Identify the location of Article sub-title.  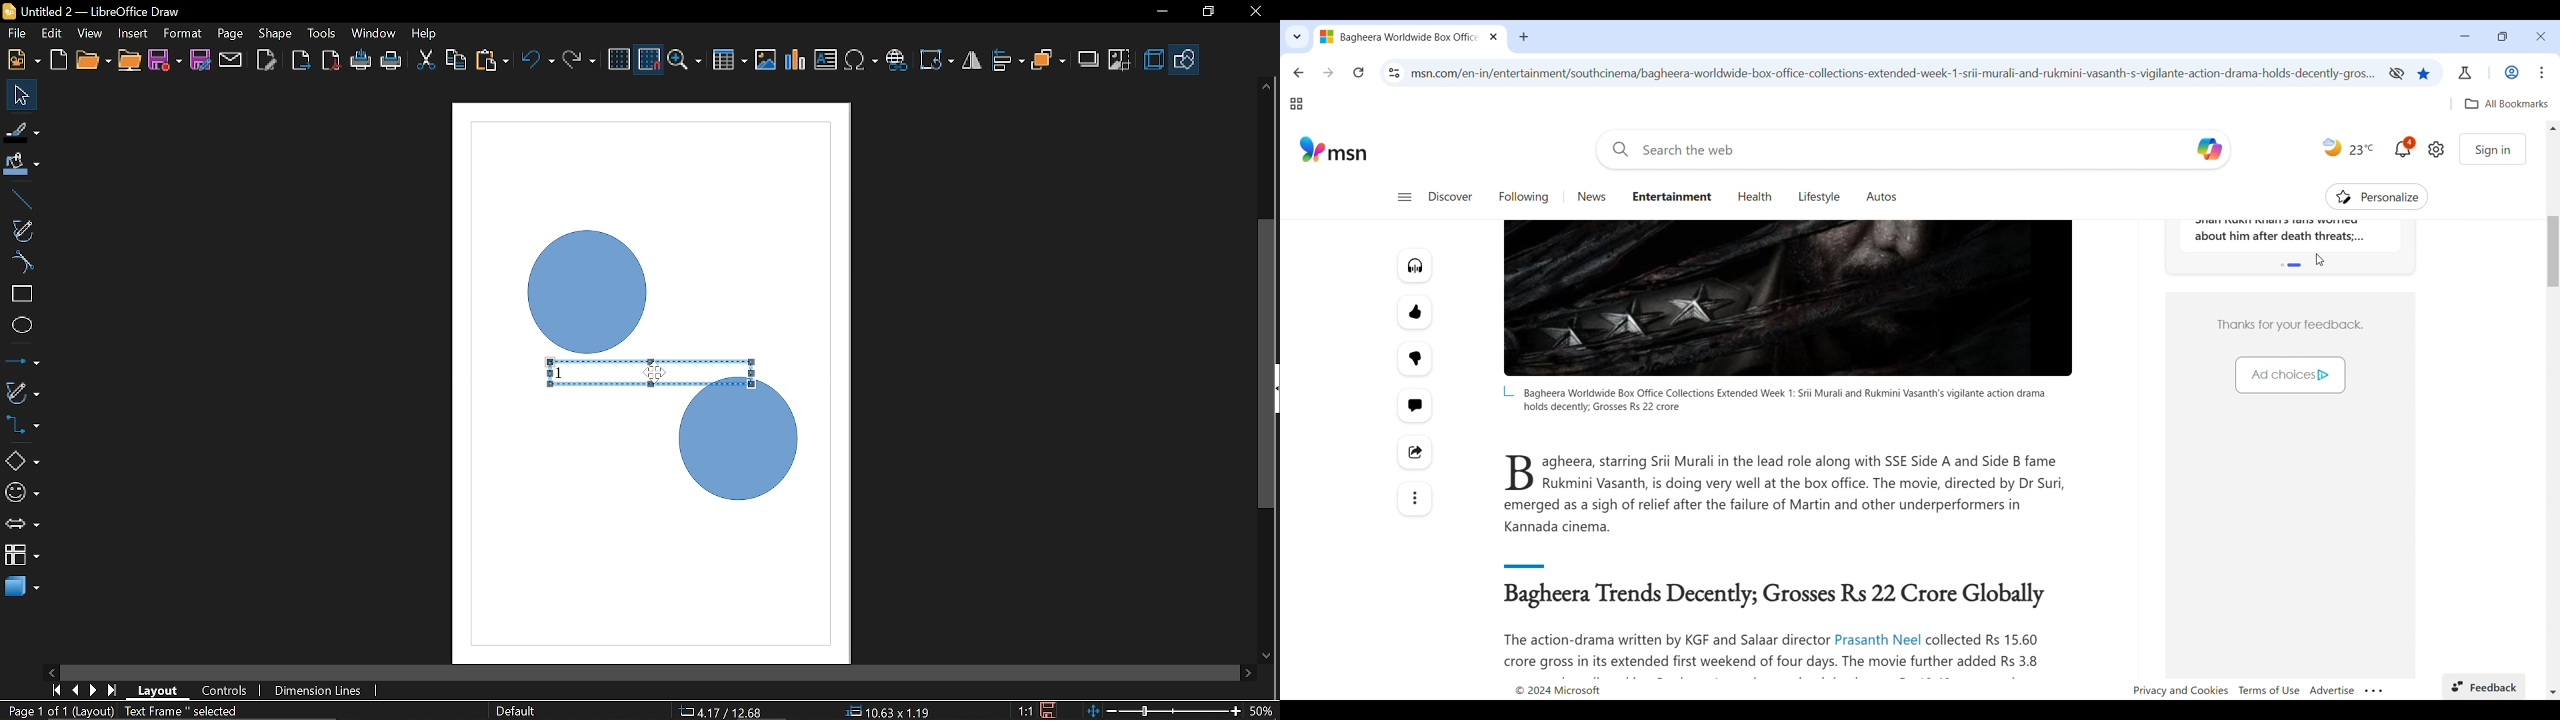
(1777, 596).